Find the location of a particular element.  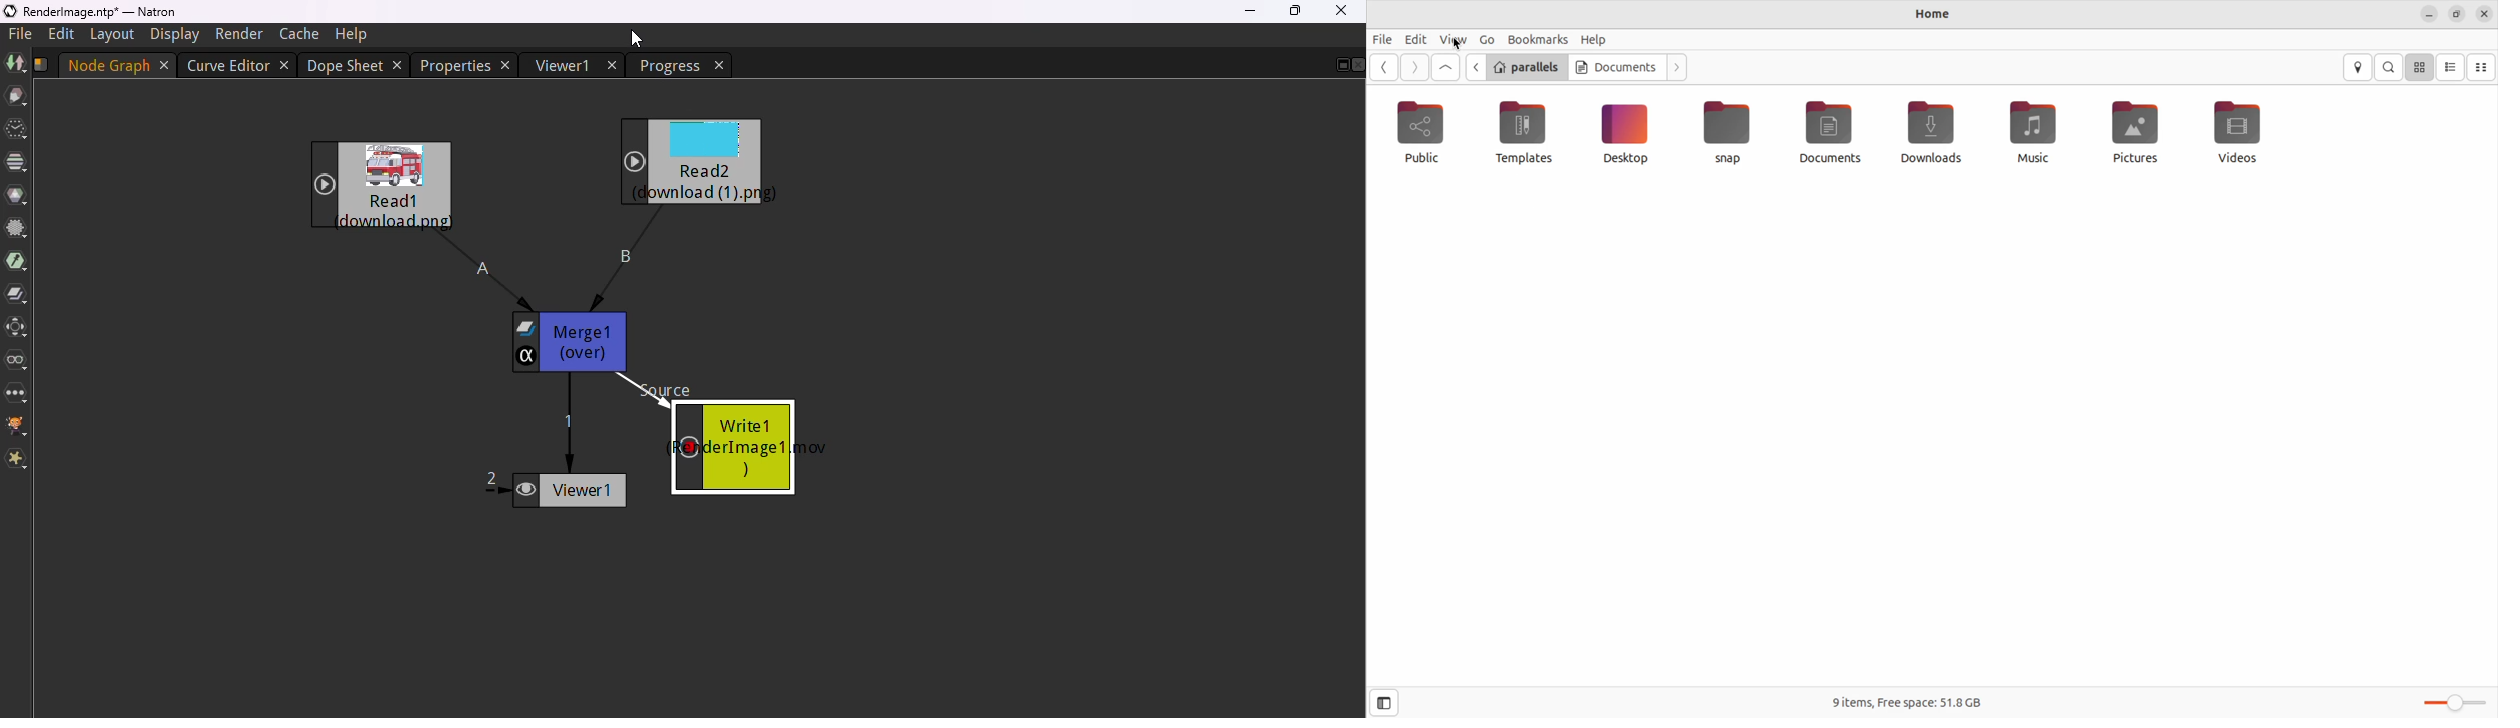

parallels is located at coordinates (1527, 68).